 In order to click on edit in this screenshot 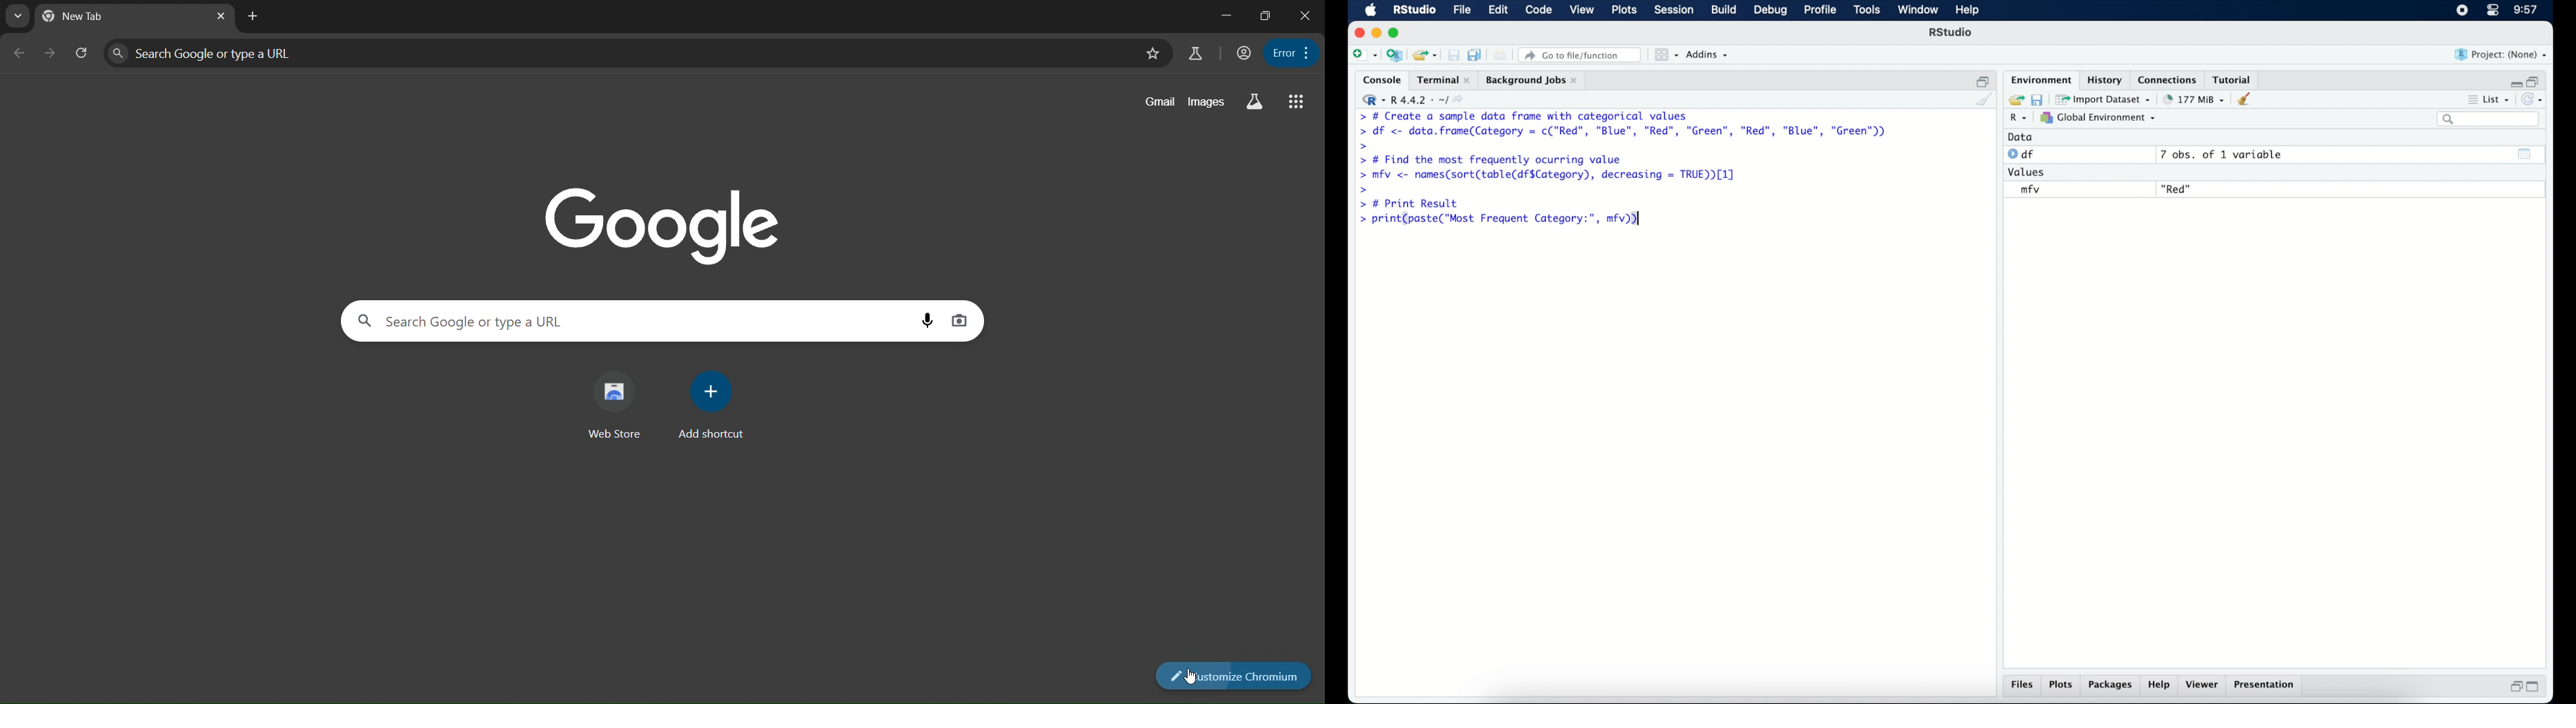, I will do `click(1498, 10)`.